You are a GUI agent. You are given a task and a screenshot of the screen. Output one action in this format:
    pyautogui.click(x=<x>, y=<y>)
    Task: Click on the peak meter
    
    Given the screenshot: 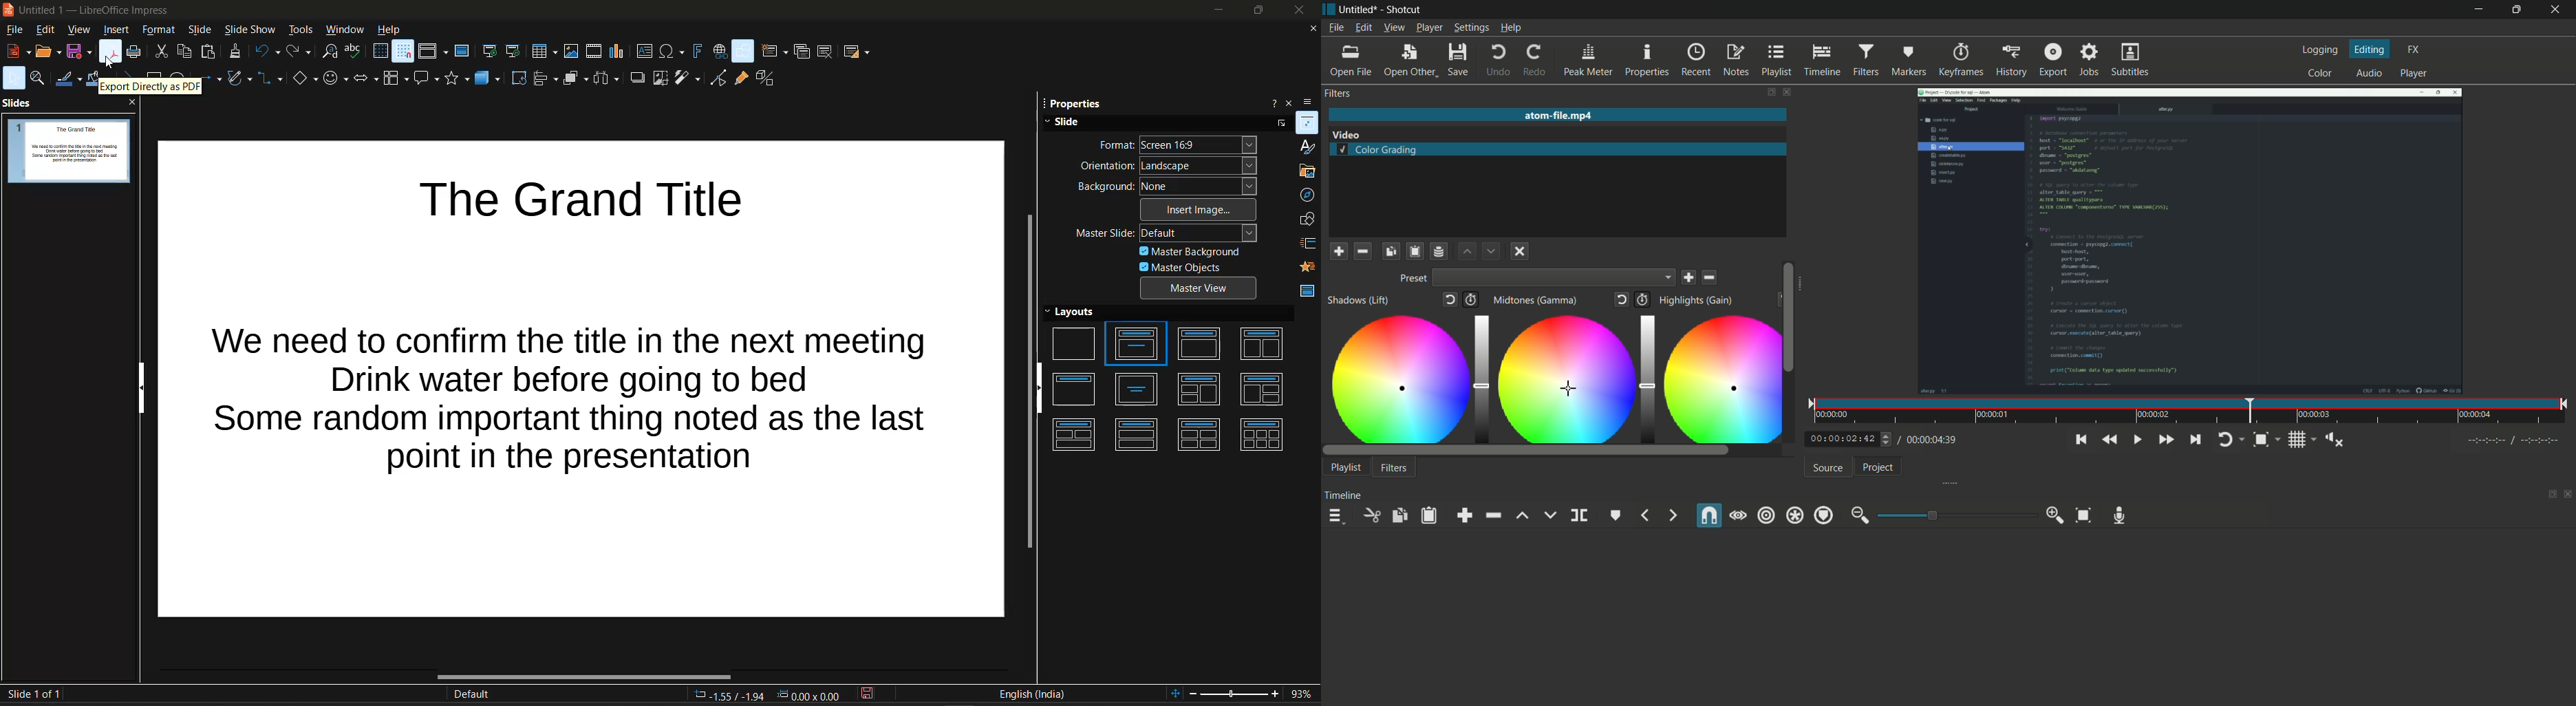 What is the action you would take?
    pyautogui.click(x=1588, y=61)
    